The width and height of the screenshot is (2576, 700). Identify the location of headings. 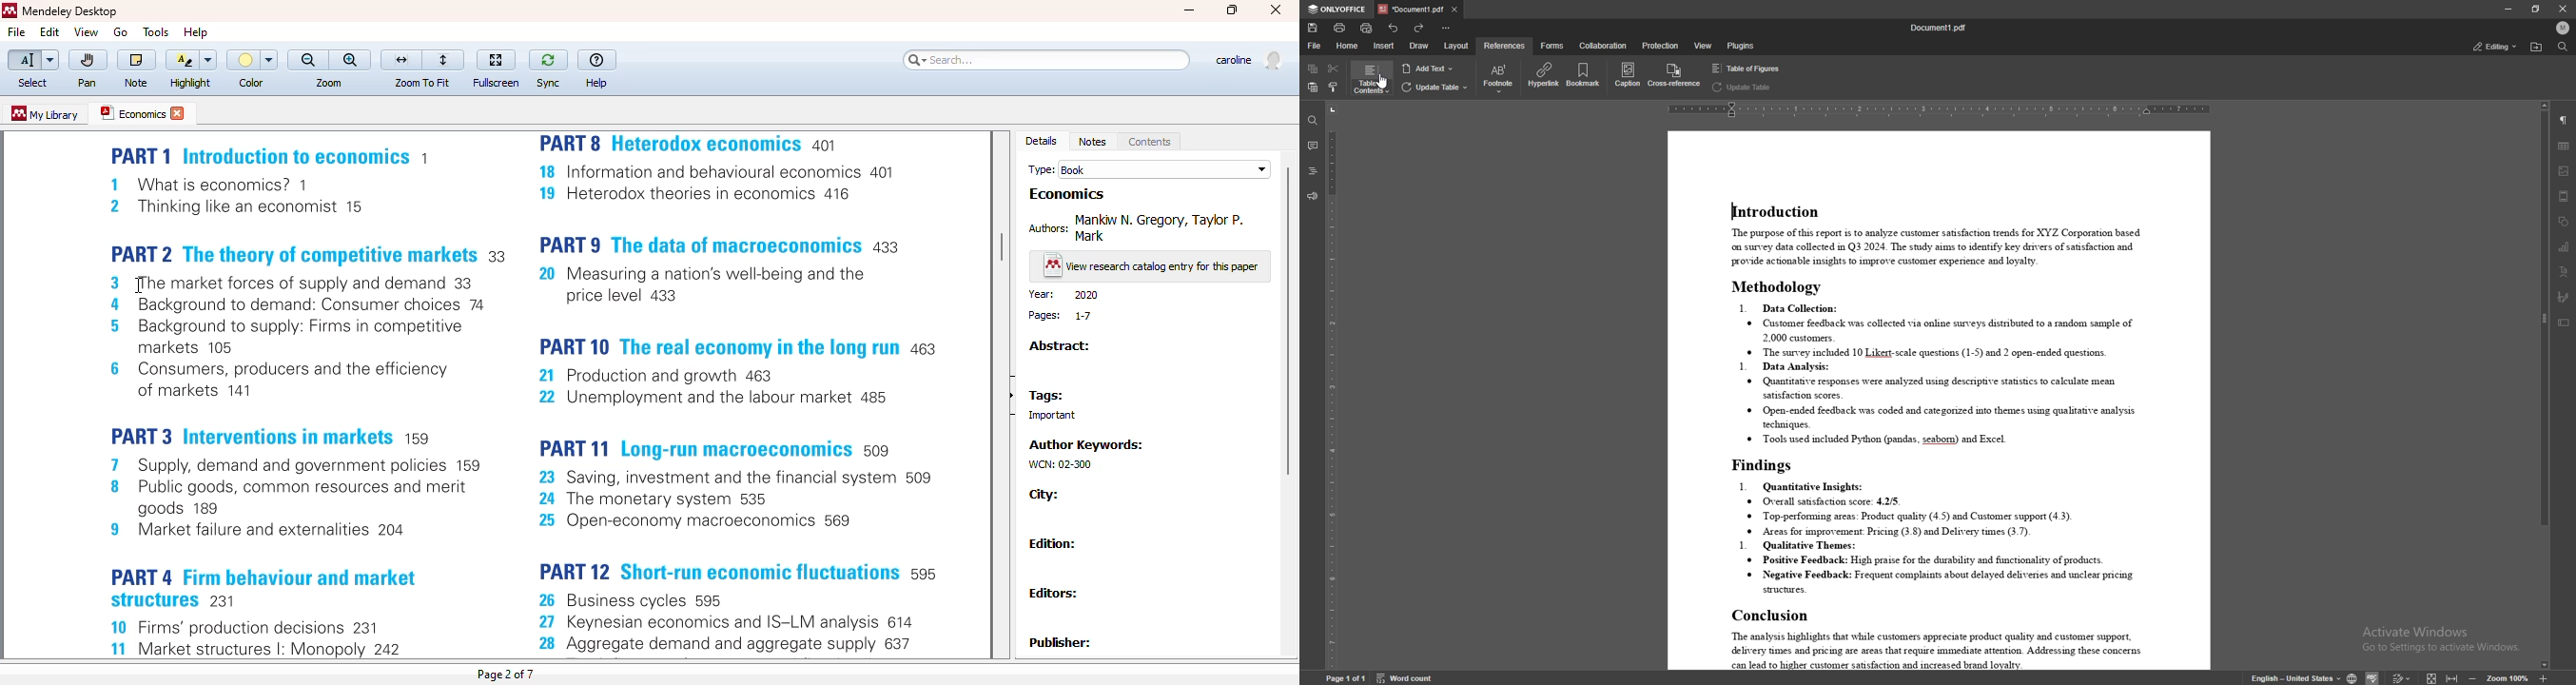
(1311, 171).